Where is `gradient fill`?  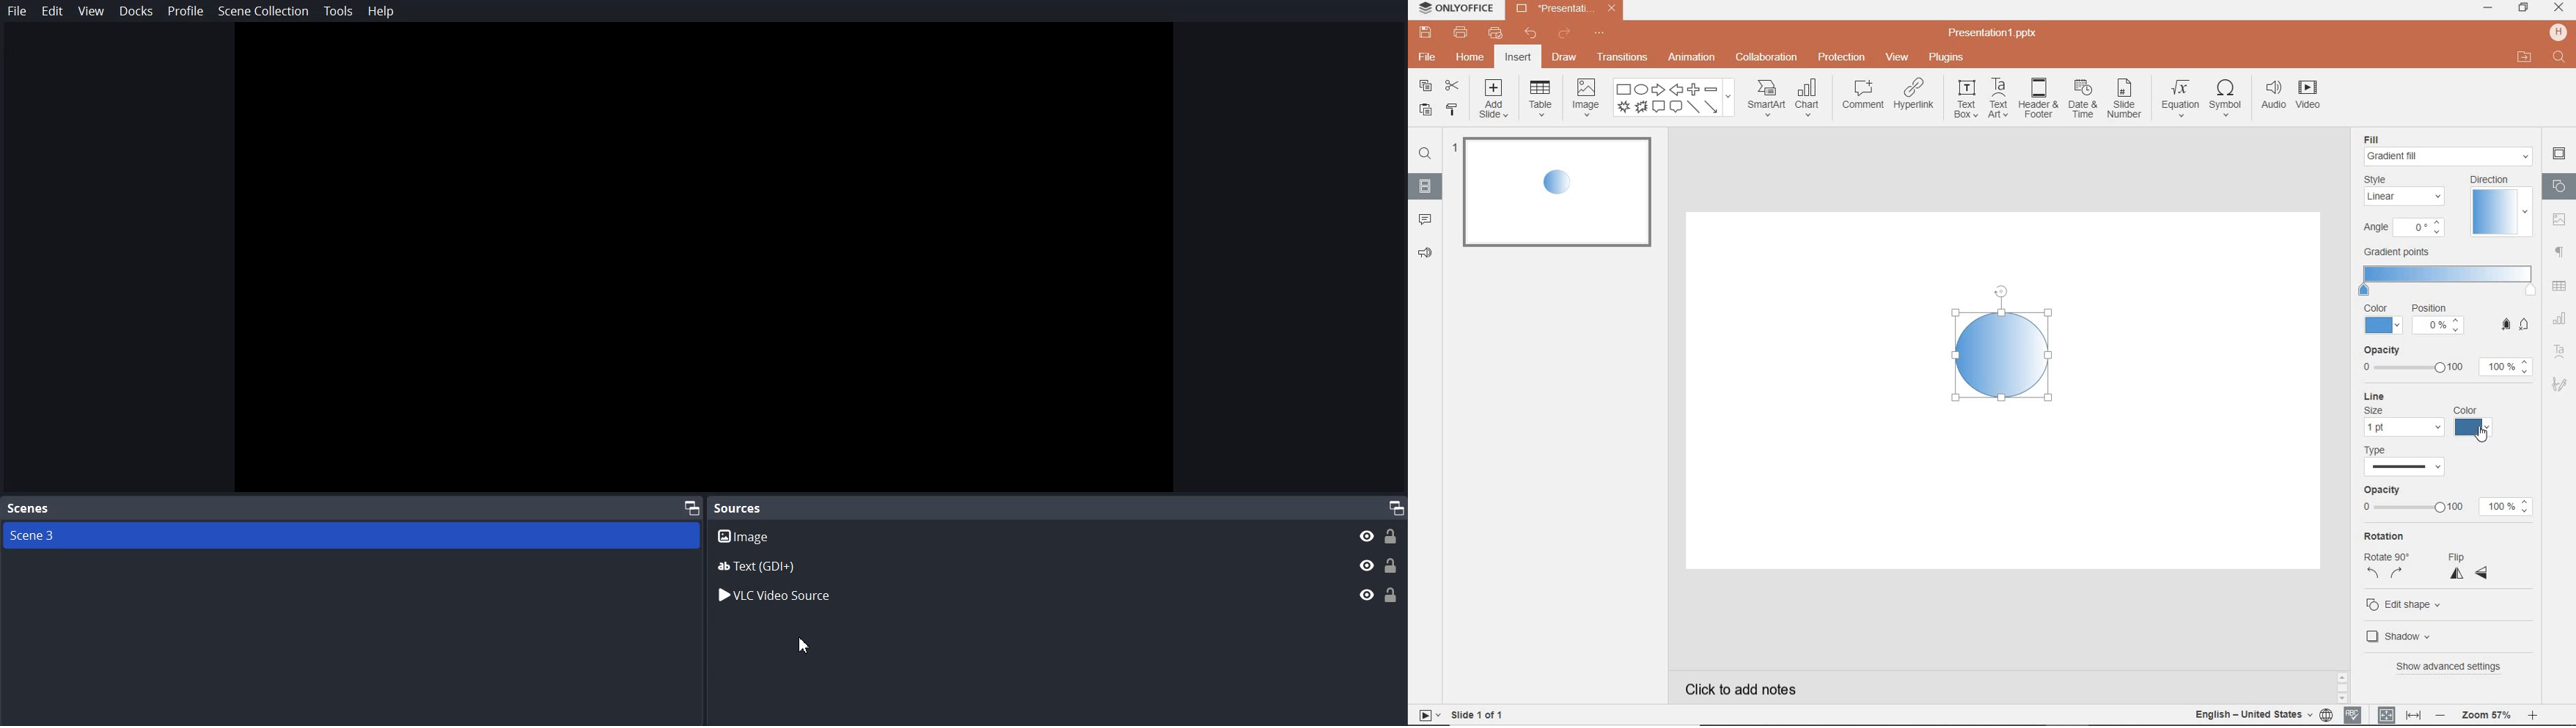 gradient fill is located at coordinates (2450, 156).